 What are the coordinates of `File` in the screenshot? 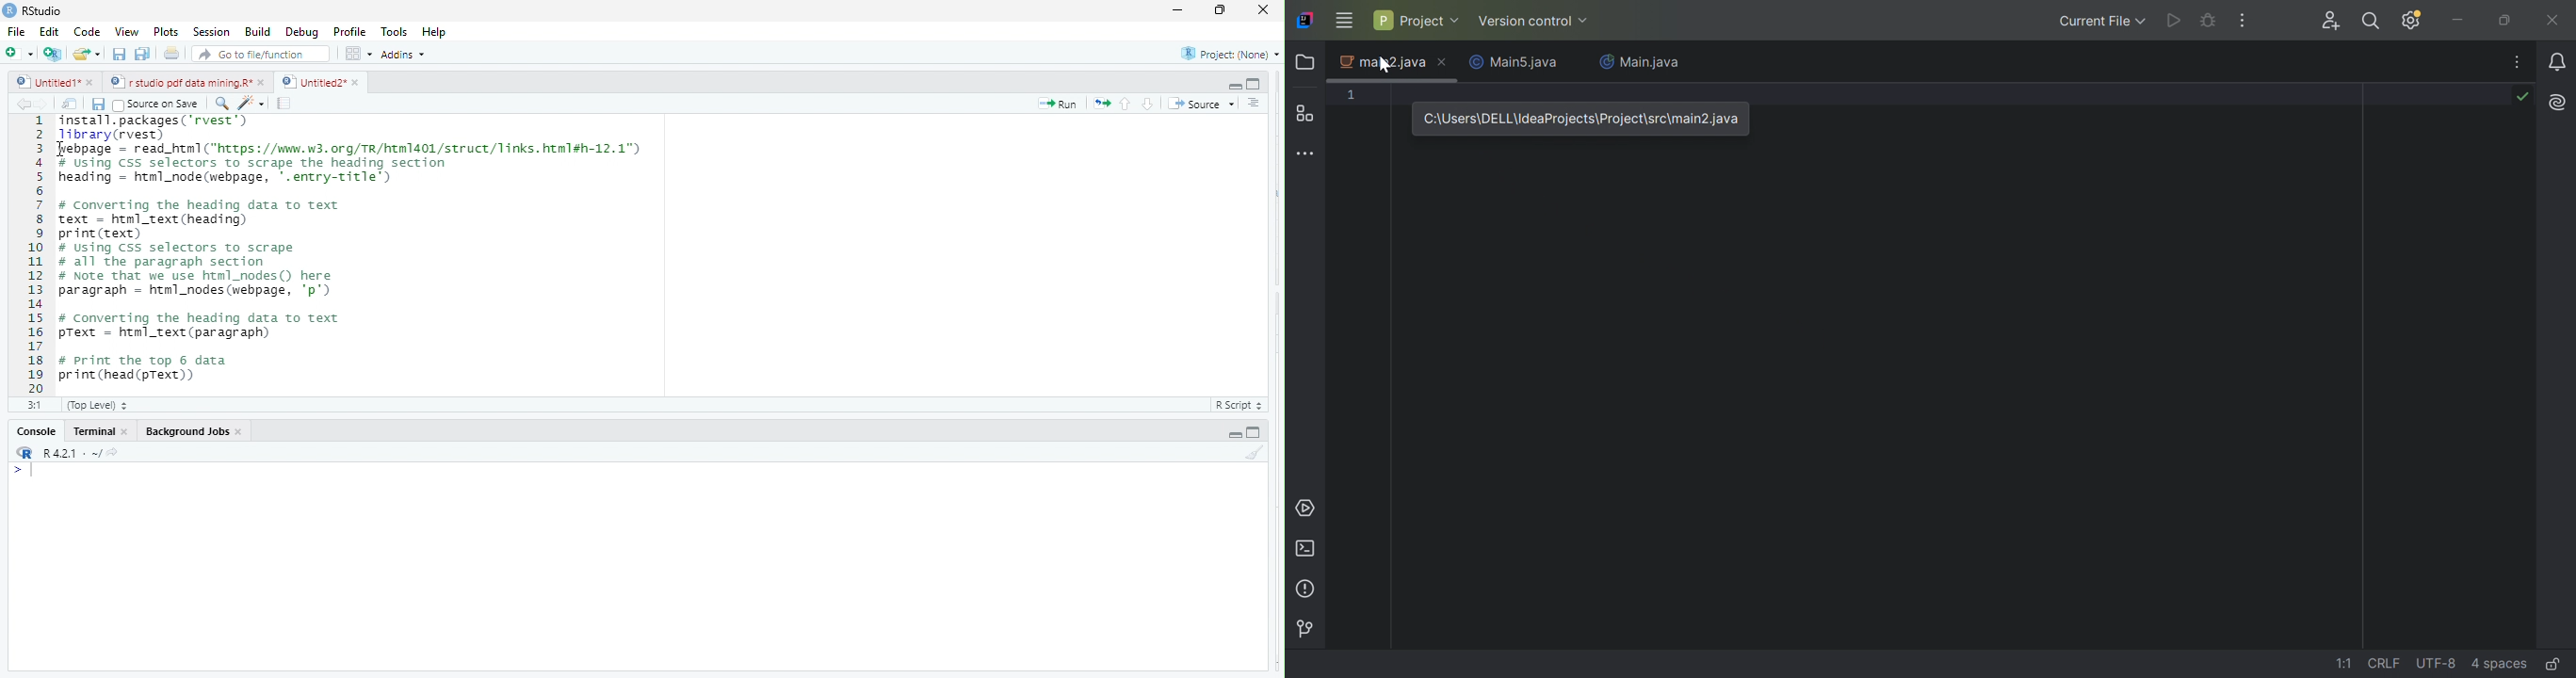 It's located at (16, 32).